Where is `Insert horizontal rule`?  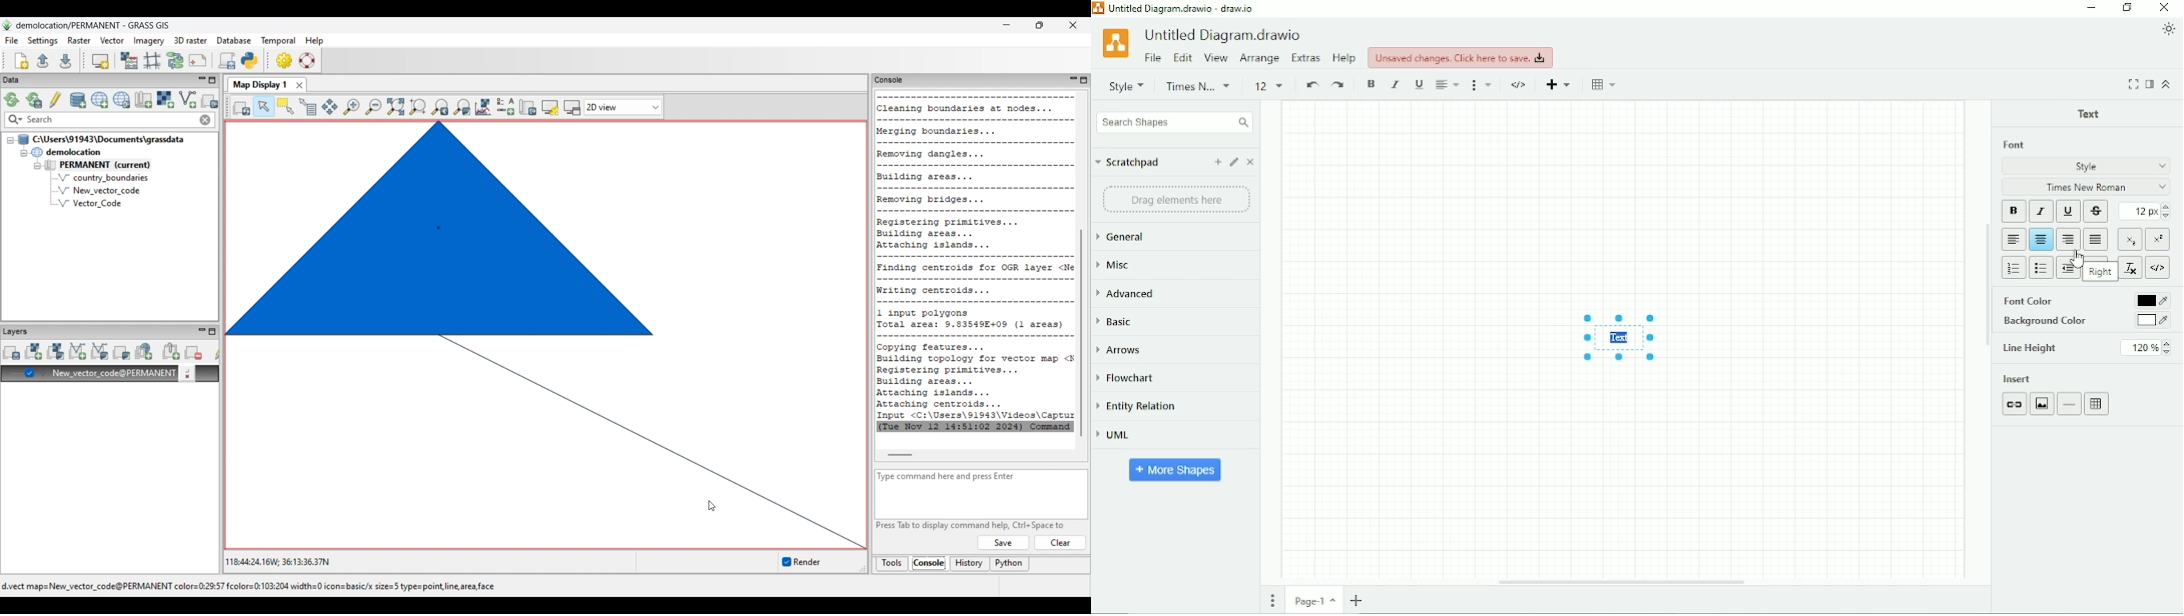 Insert horizontal rule is located at coordinates (2069, 404).